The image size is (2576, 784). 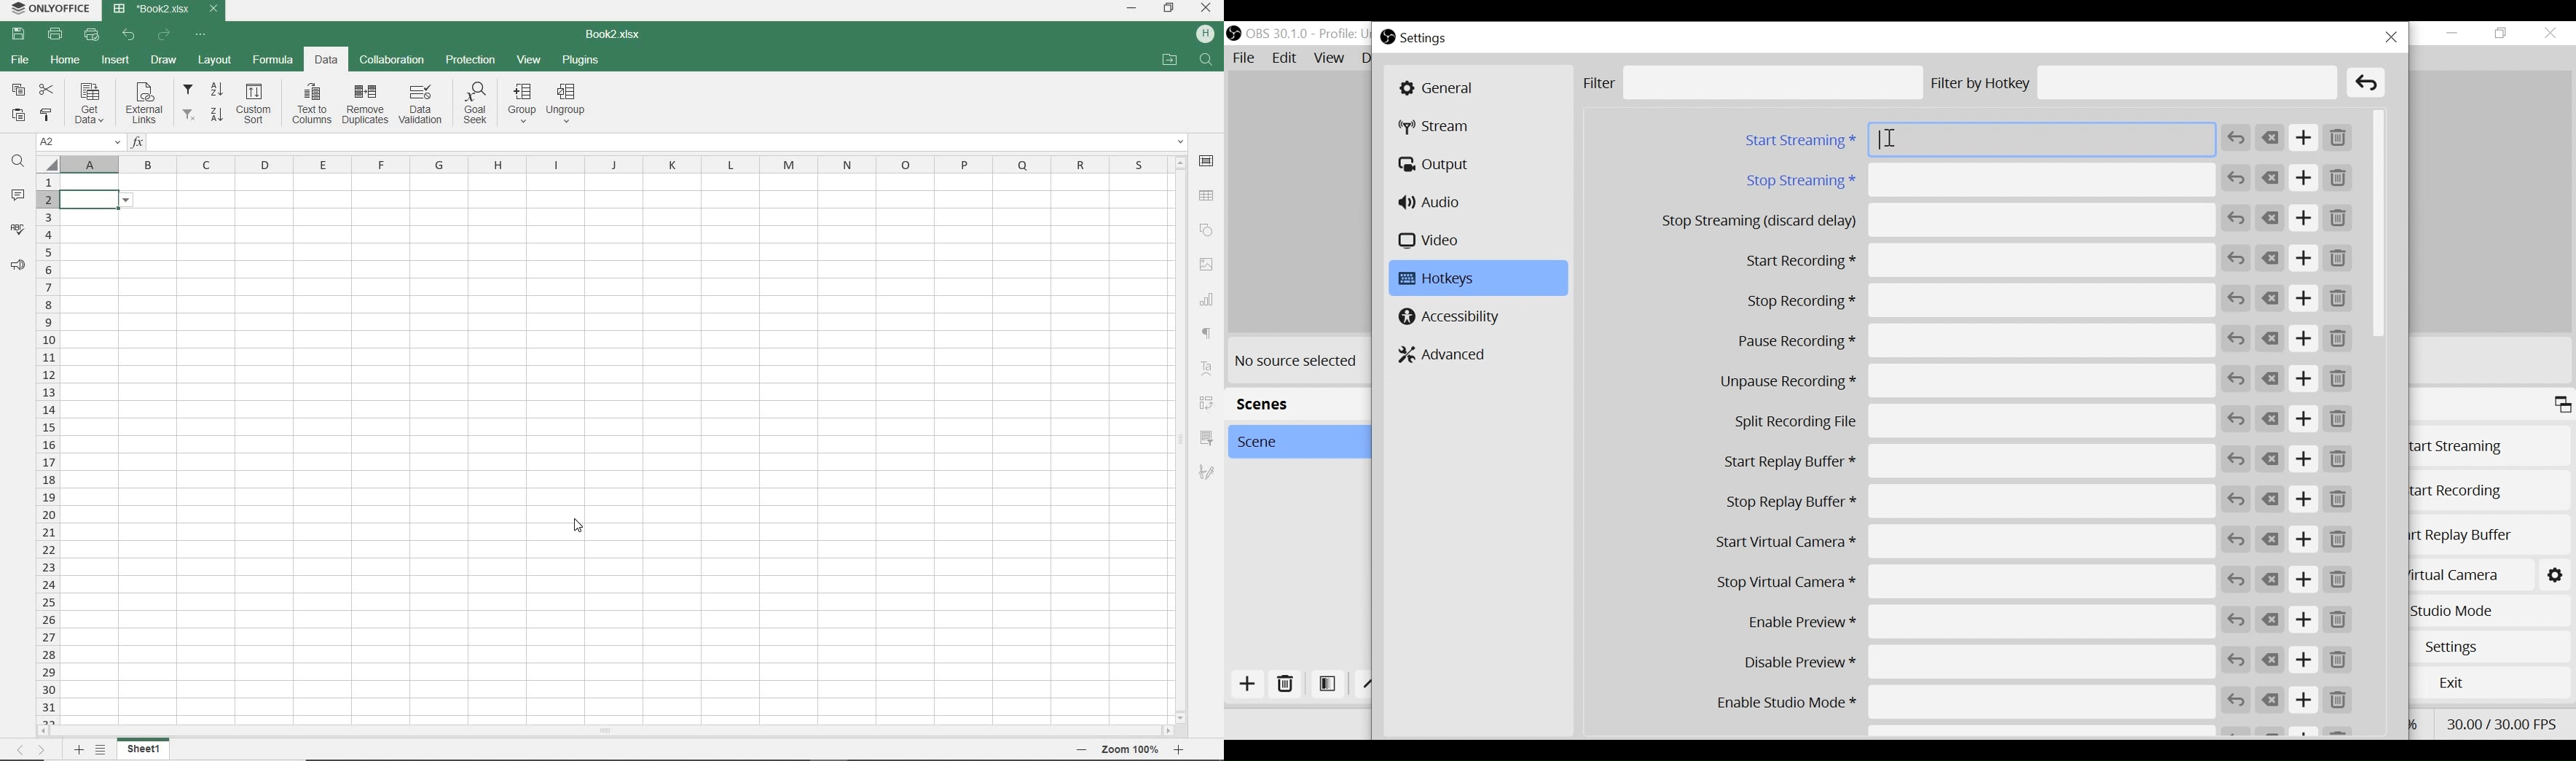 I want to click on Remove, so click(x=2339, y=501).